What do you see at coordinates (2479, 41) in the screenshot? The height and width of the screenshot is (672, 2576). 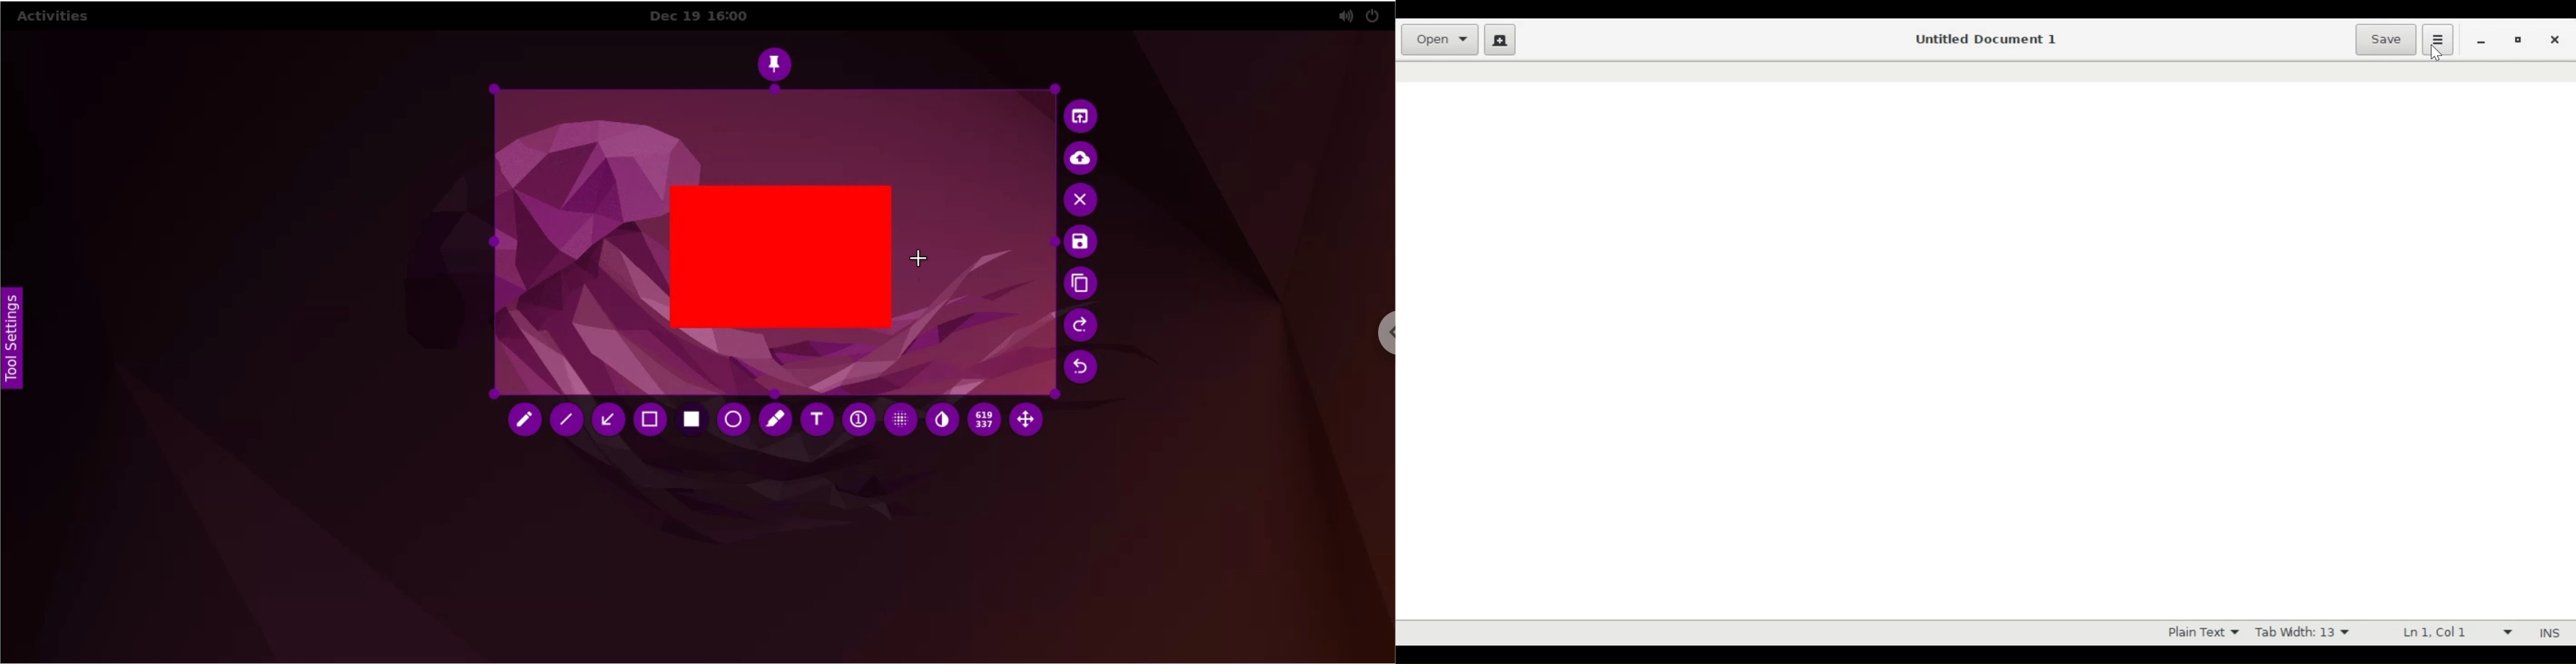 I see `minimize` at bounding box center [2479, 41].